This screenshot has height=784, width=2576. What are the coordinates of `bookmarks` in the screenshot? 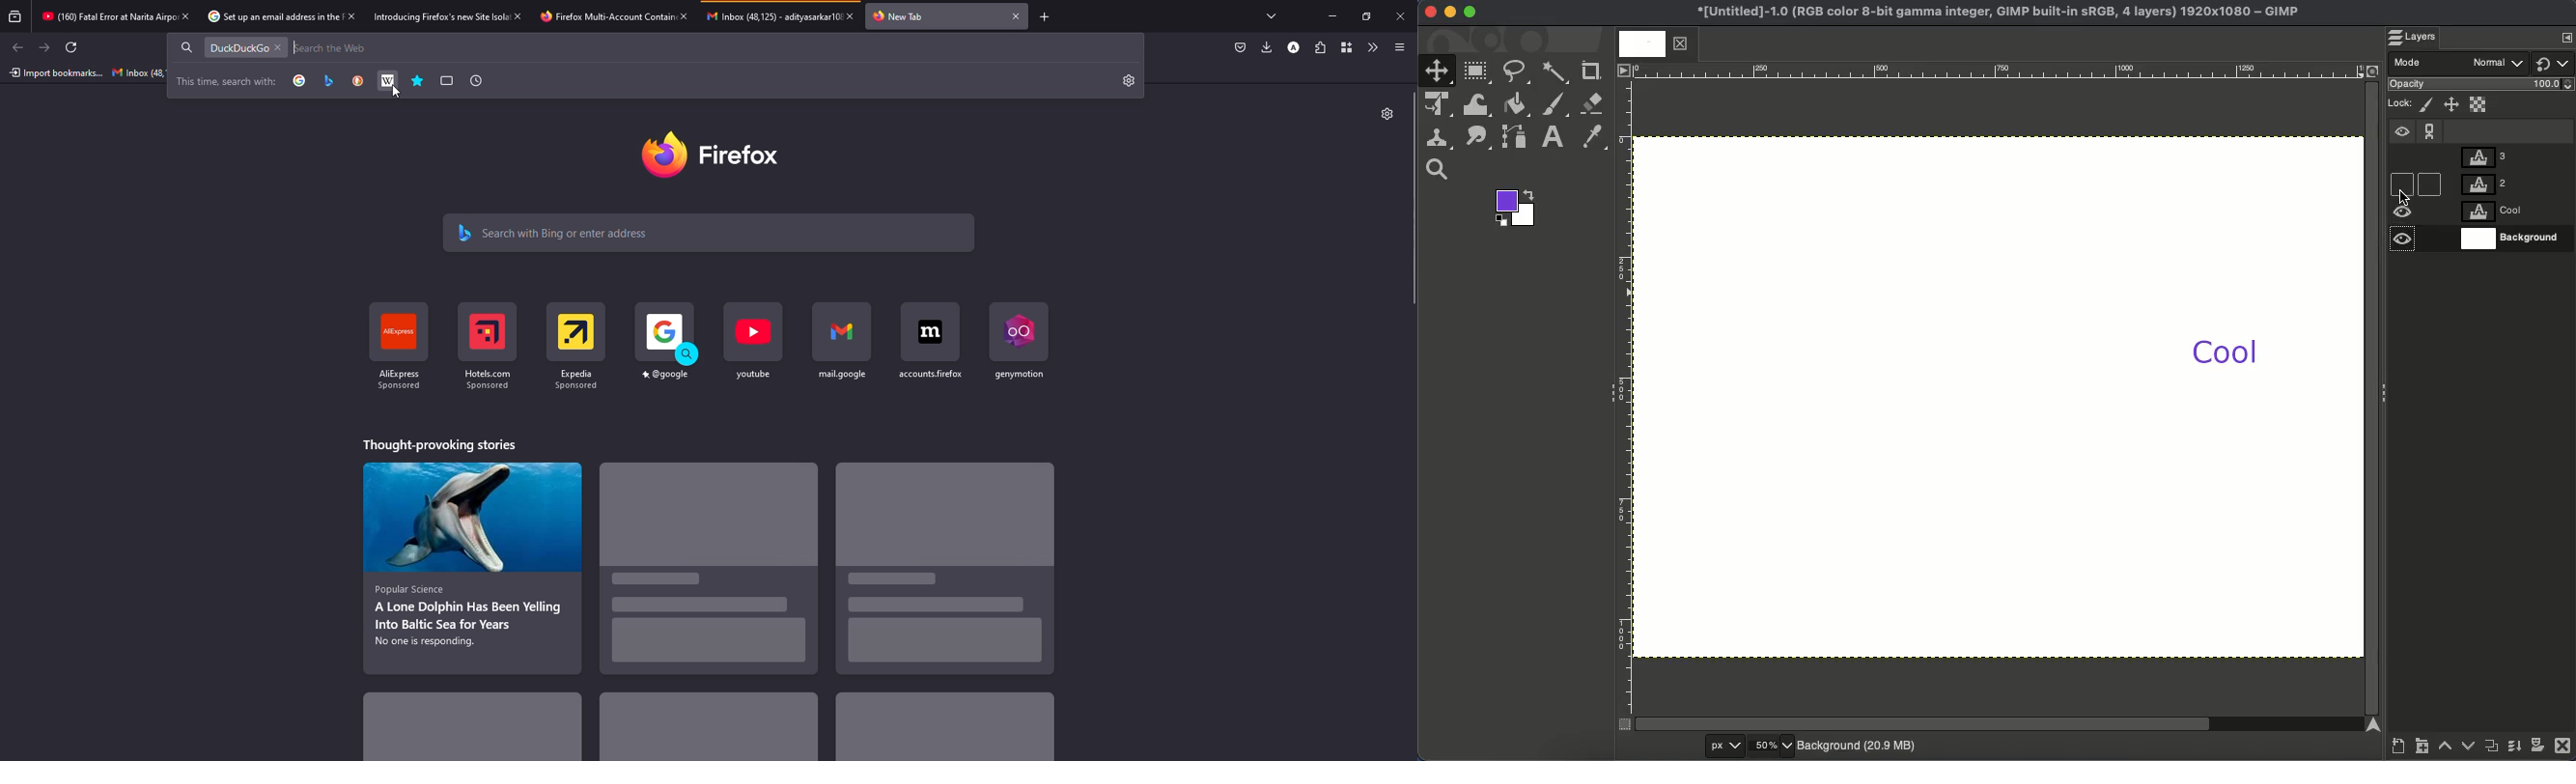 It's located at (419, 81).